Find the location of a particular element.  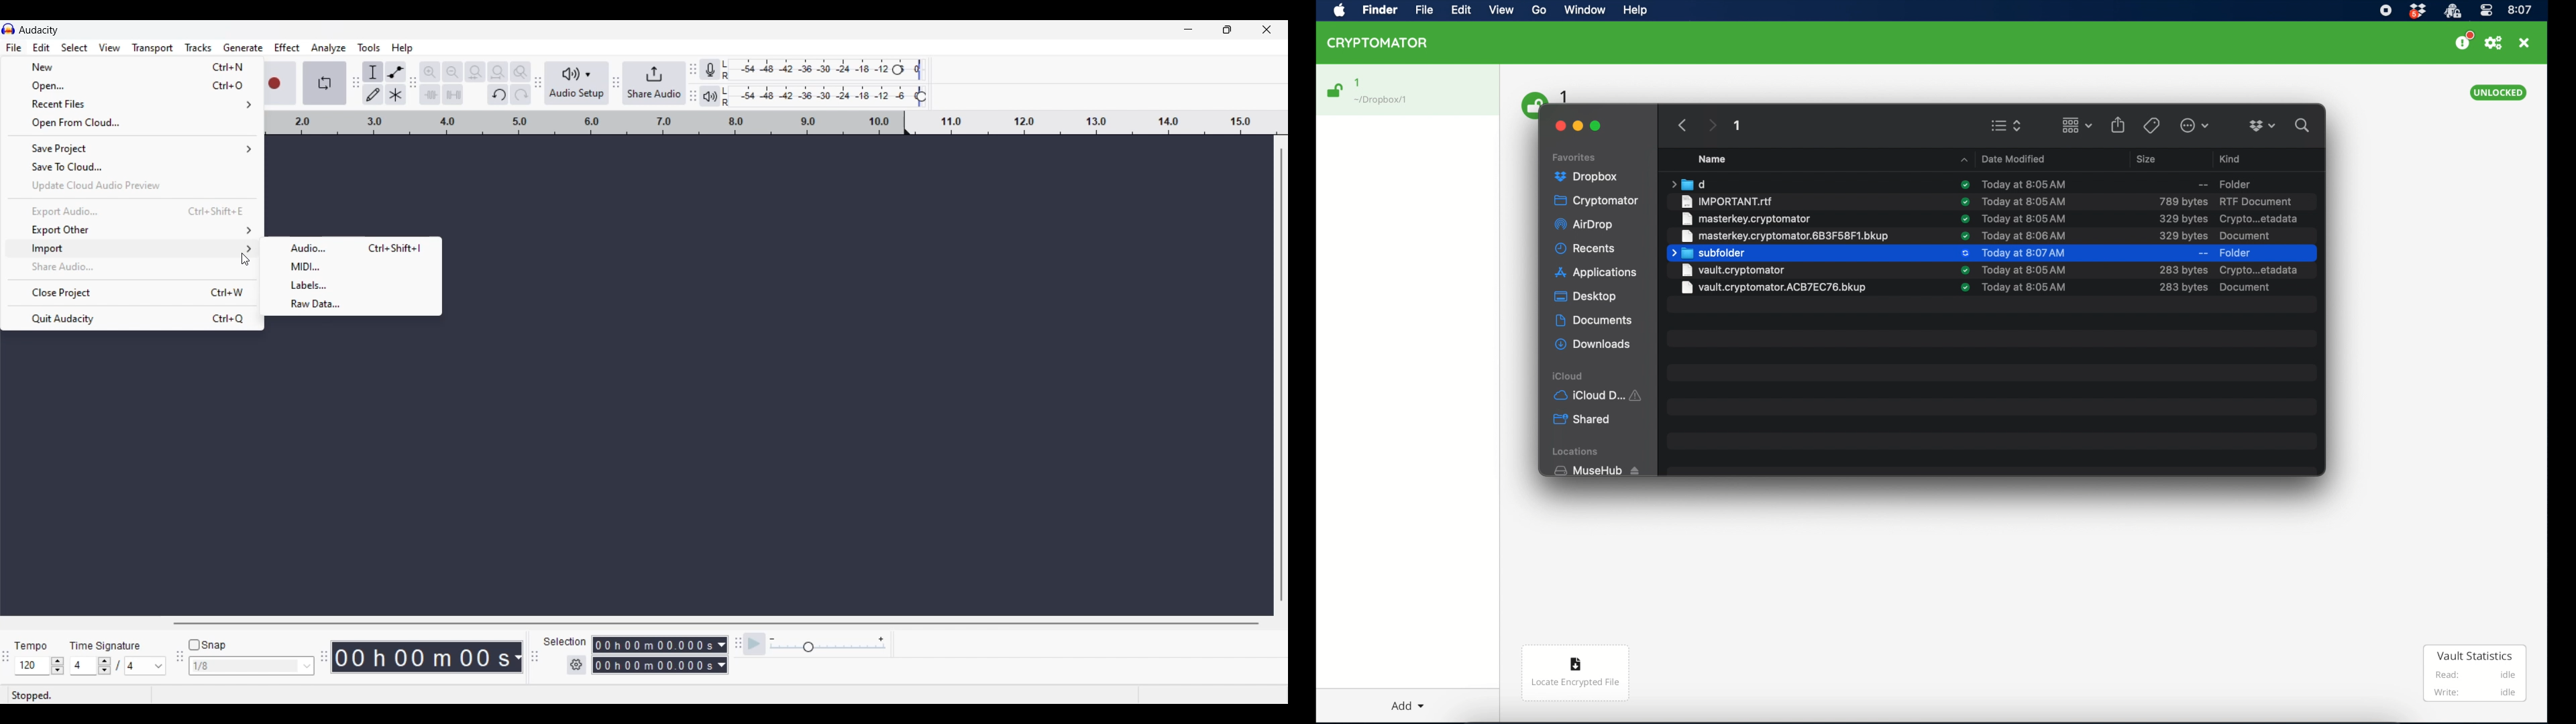

Snap toggle is located at coordinates (207, 646).